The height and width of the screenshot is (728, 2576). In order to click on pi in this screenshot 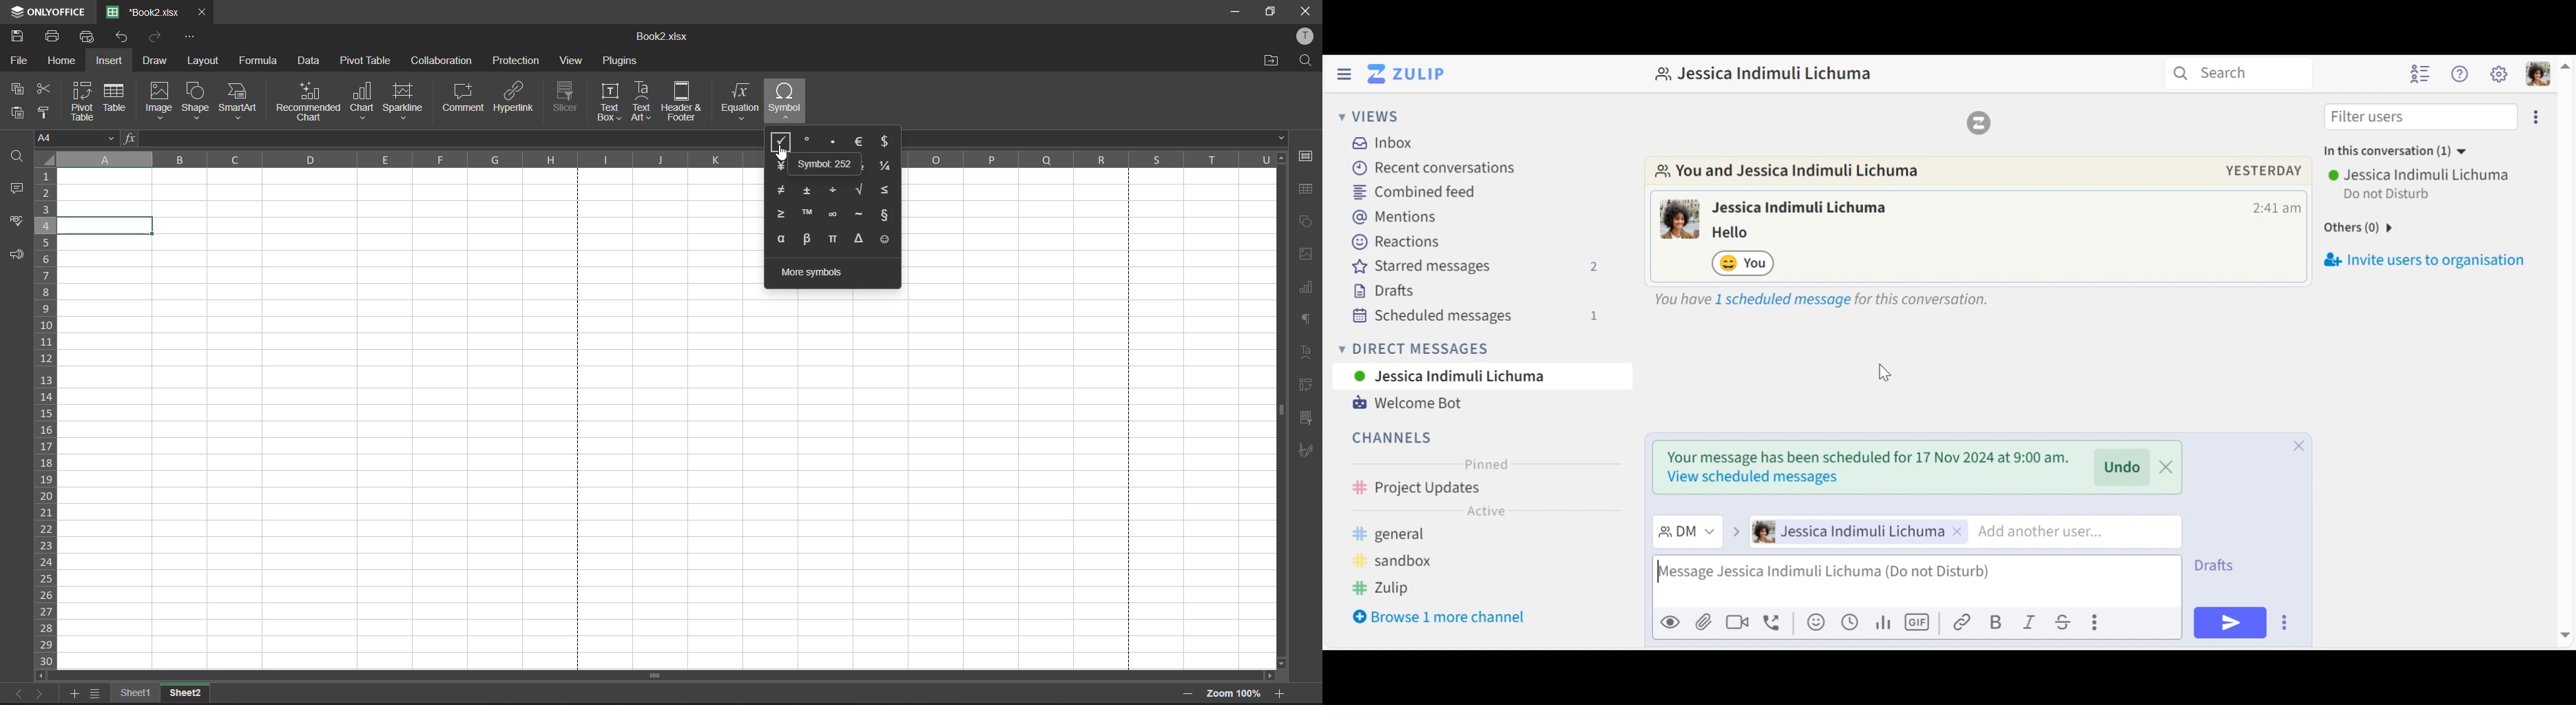, I will do `click(834, 239)`.